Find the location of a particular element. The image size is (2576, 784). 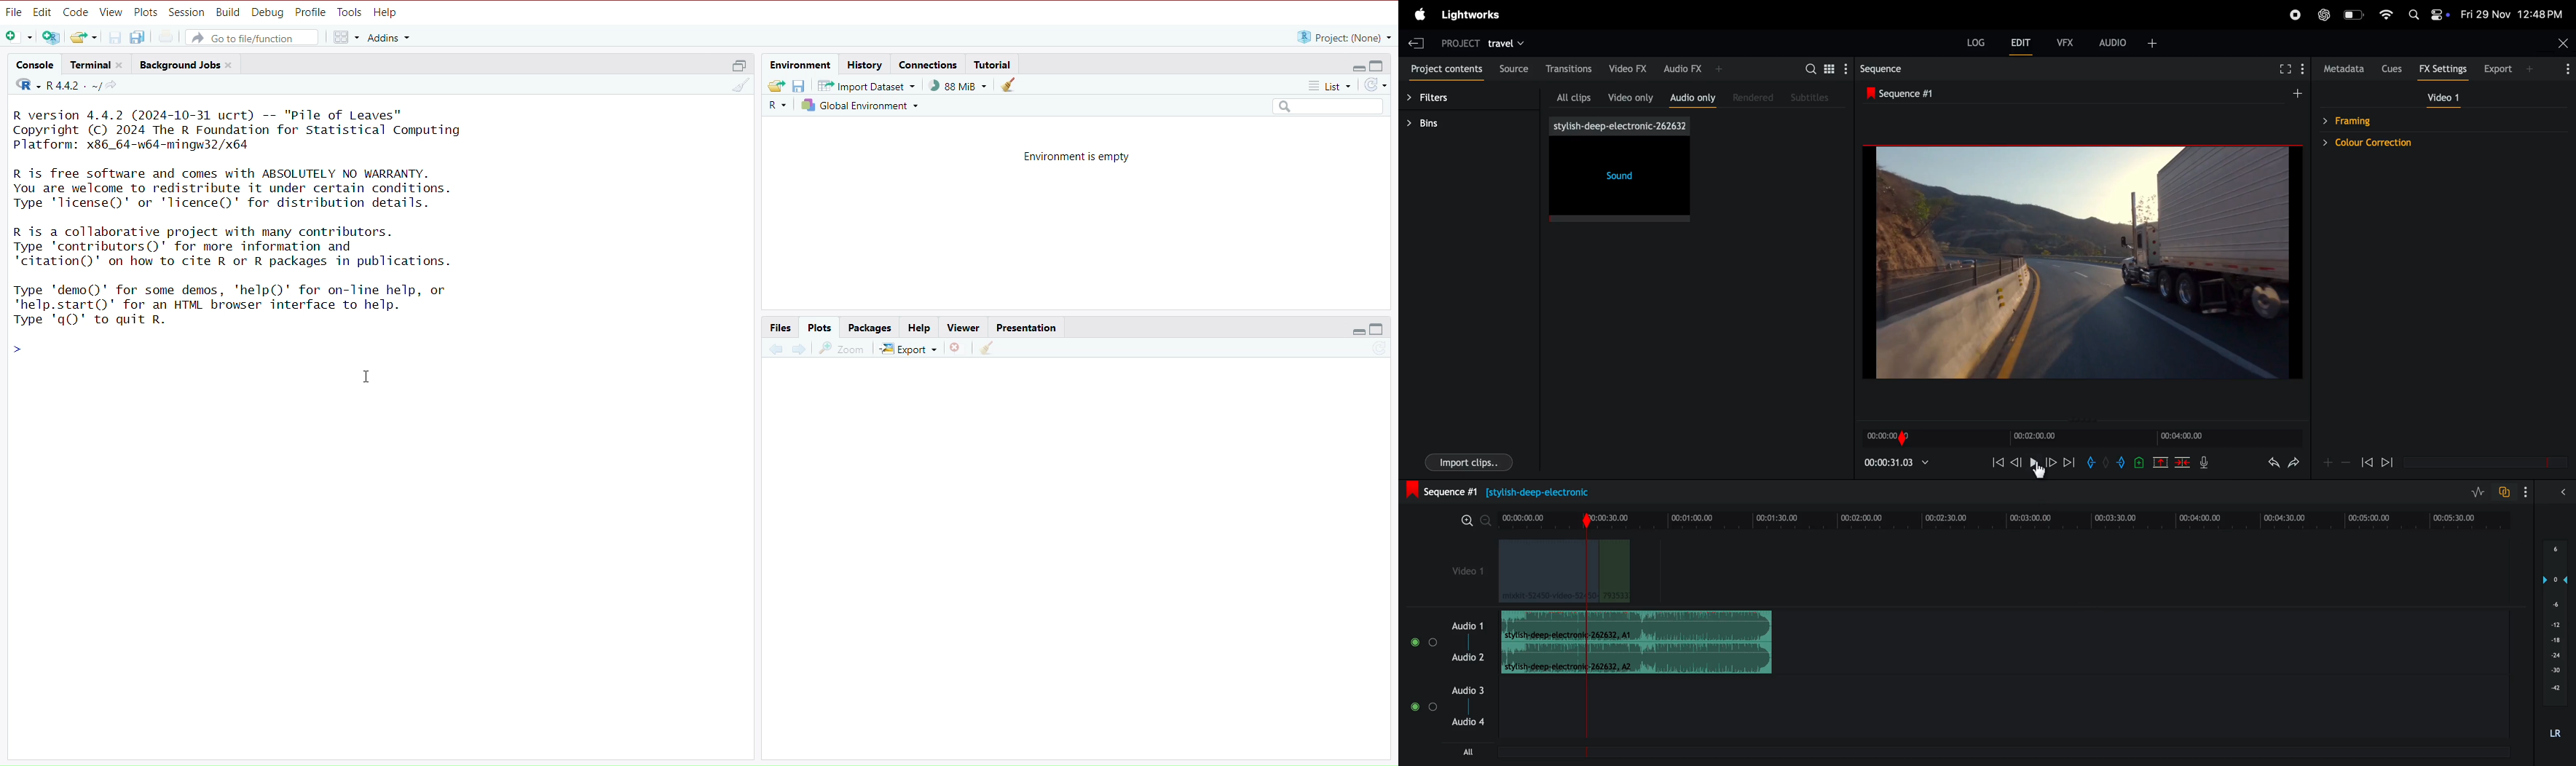

Environment is empty is located at coordinates (1079, 156).